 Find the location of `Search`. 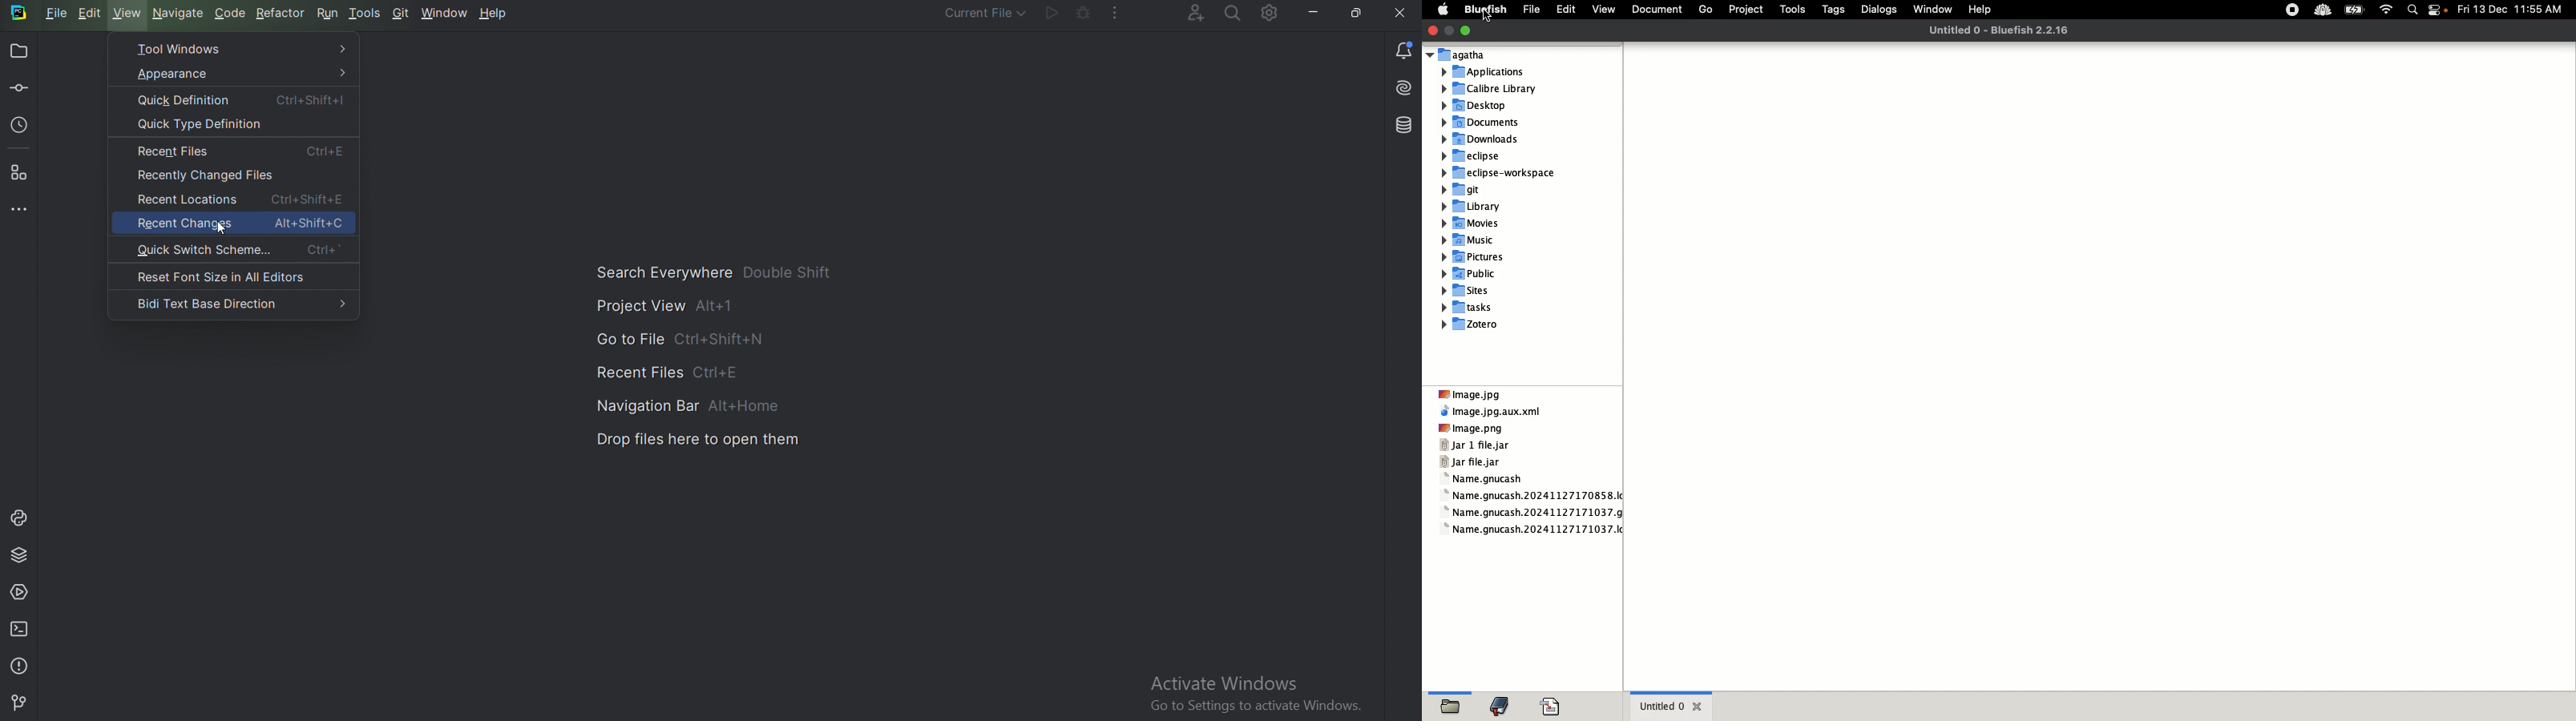

Search is located at coordinates (2413, 11).